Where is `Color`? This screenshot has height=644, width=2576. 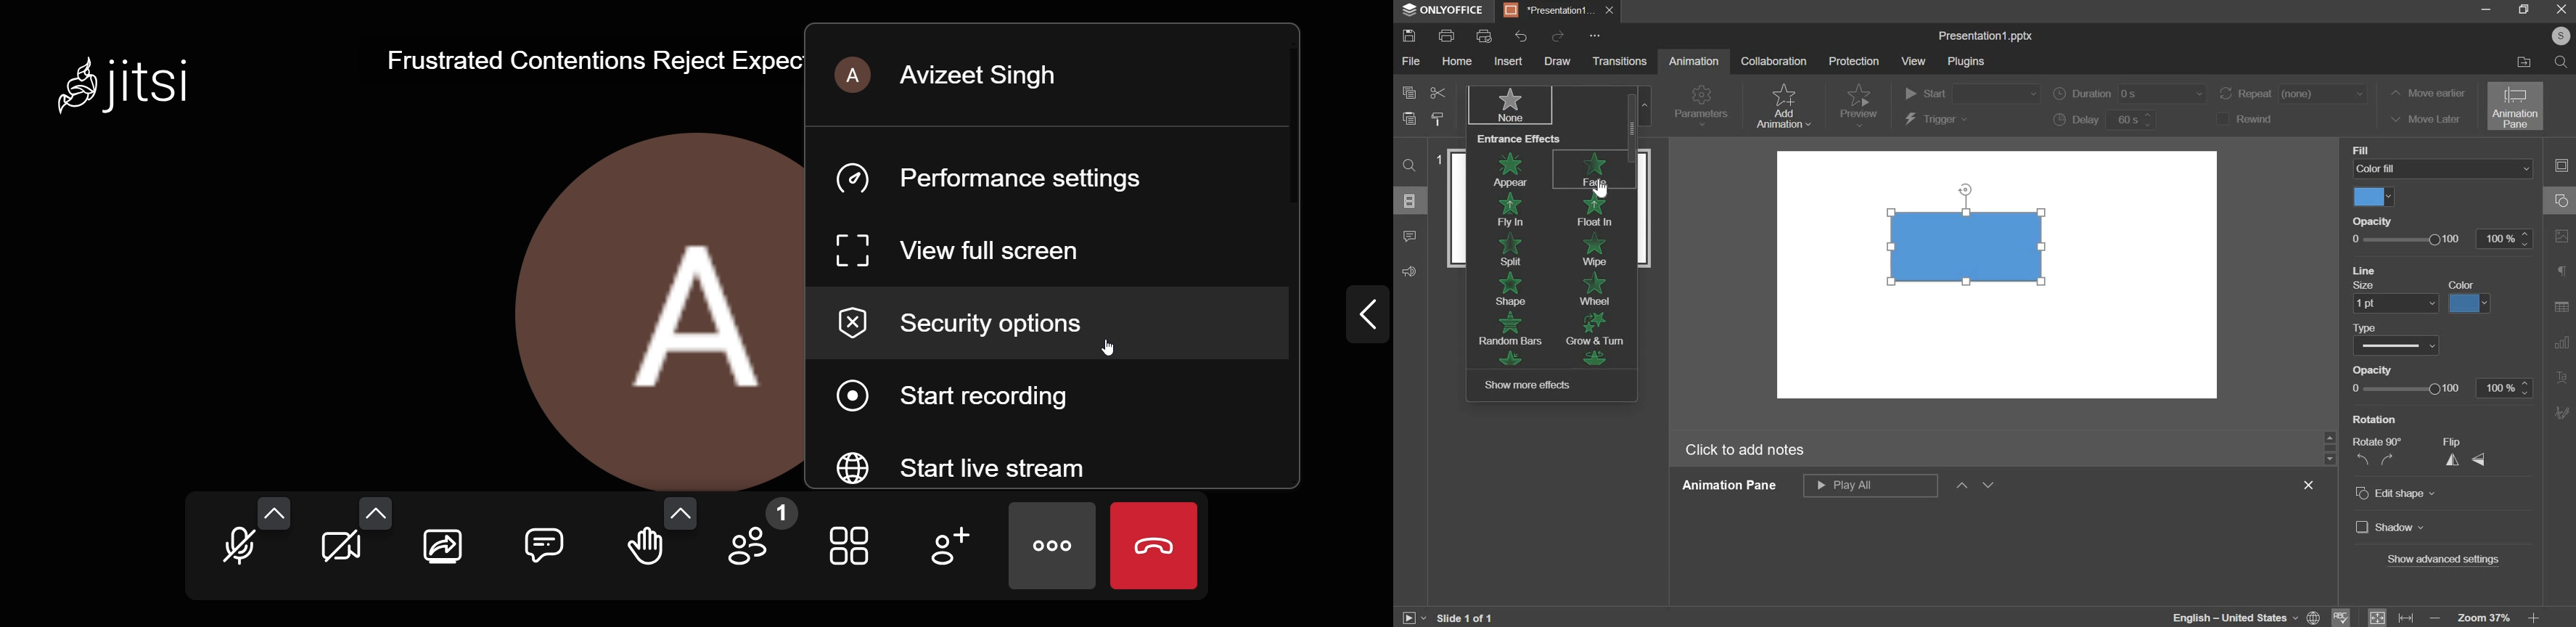 Color is located at coordinates (2459, 284).